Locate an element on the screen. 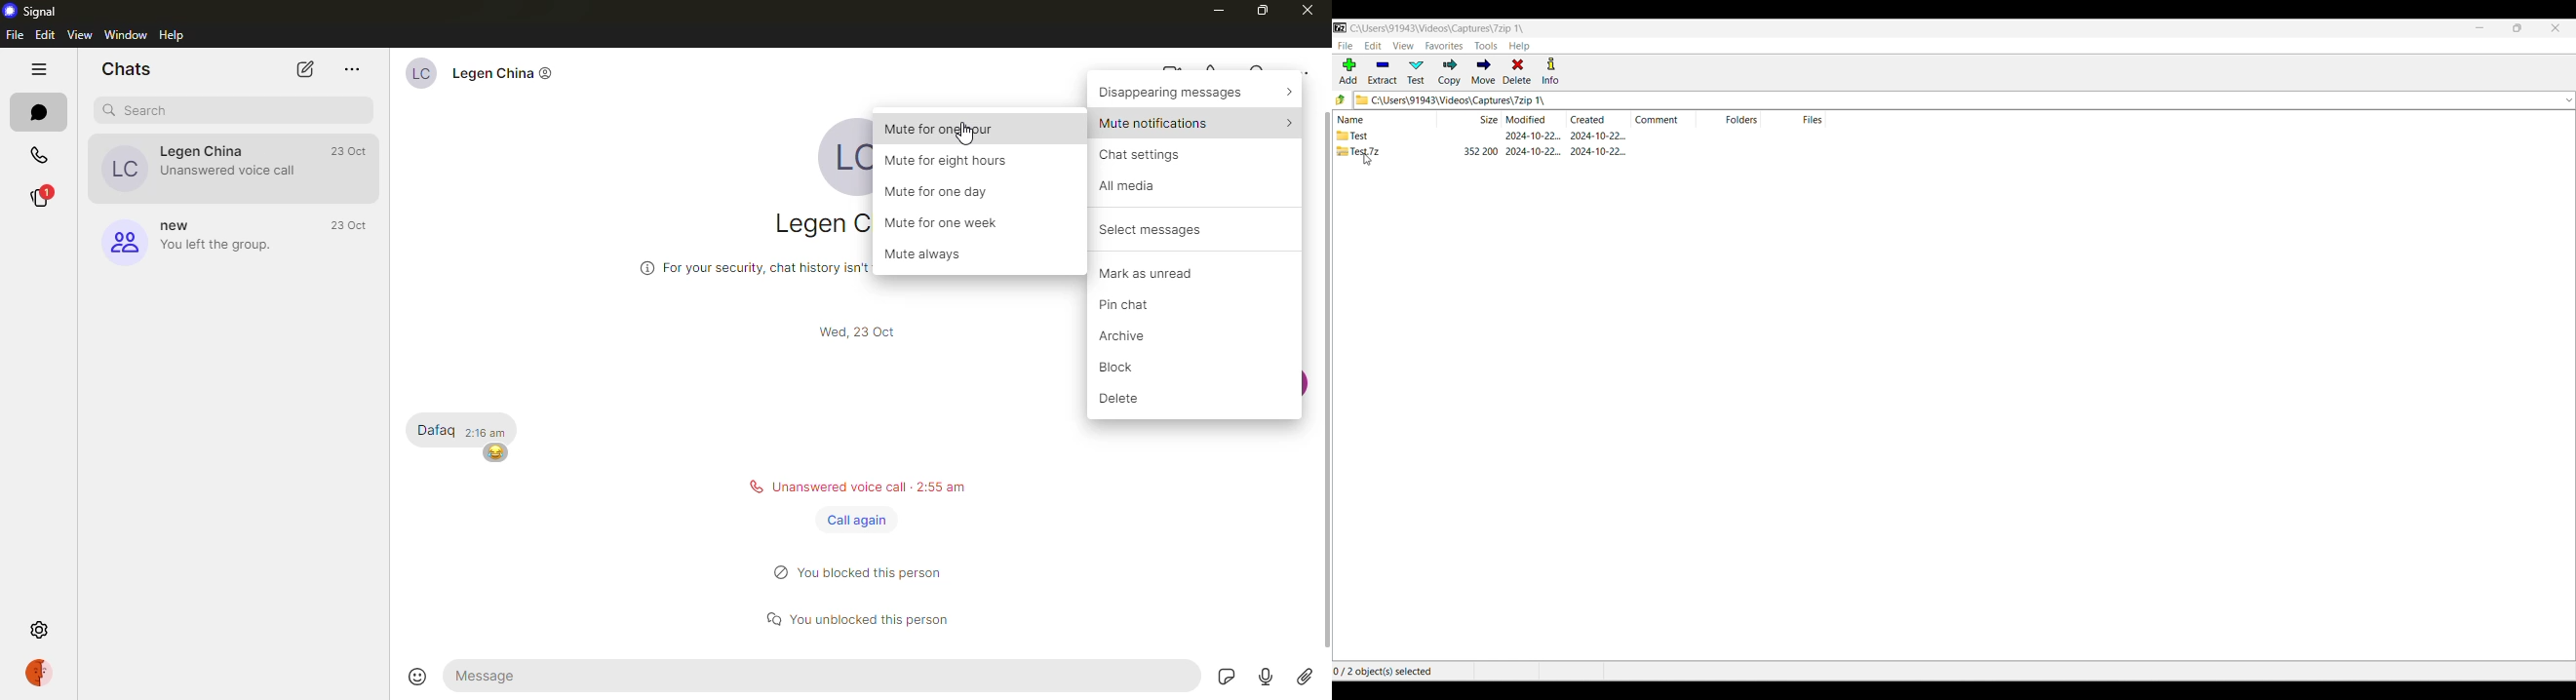  close is located at coordinates (1304, 9).